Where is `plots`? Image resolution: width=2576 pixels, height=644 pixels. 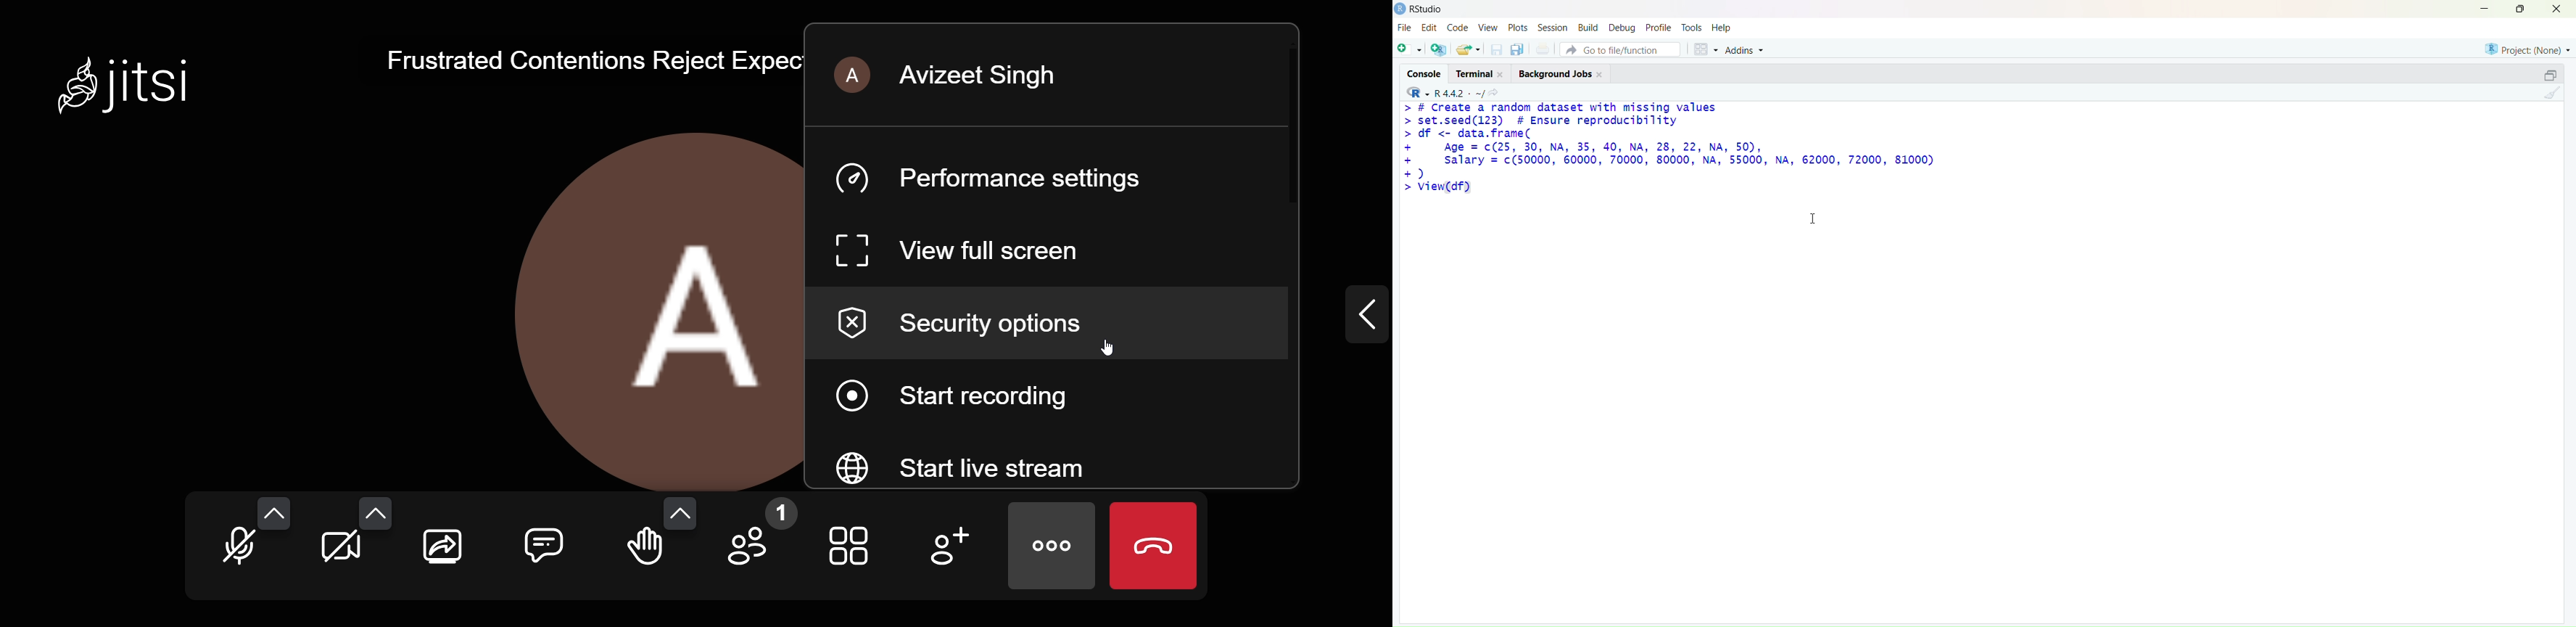 plots is located at coordinates (1518, 27).